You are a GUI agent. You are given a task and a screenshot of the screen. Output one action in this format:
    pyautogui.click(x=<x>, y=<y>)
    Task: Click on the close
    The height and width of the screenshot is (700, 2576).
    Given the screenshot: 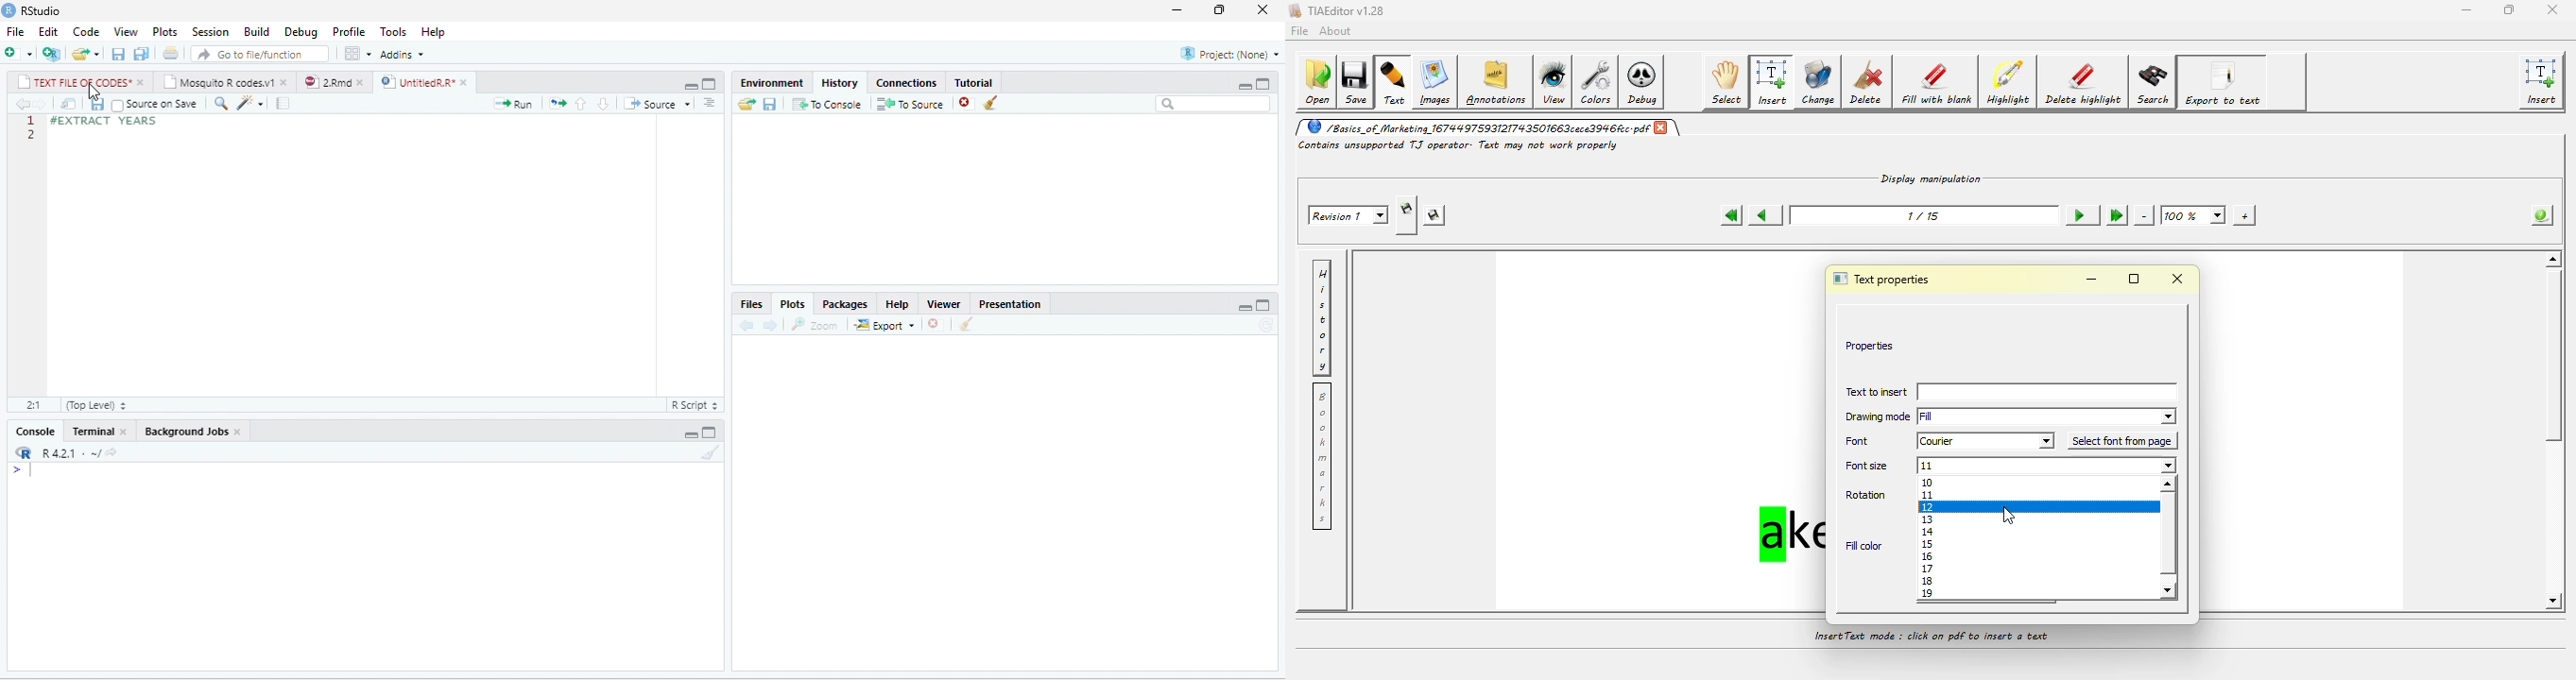 What is the action you would take?
    pyautogui.click(x=124, y=430)
    